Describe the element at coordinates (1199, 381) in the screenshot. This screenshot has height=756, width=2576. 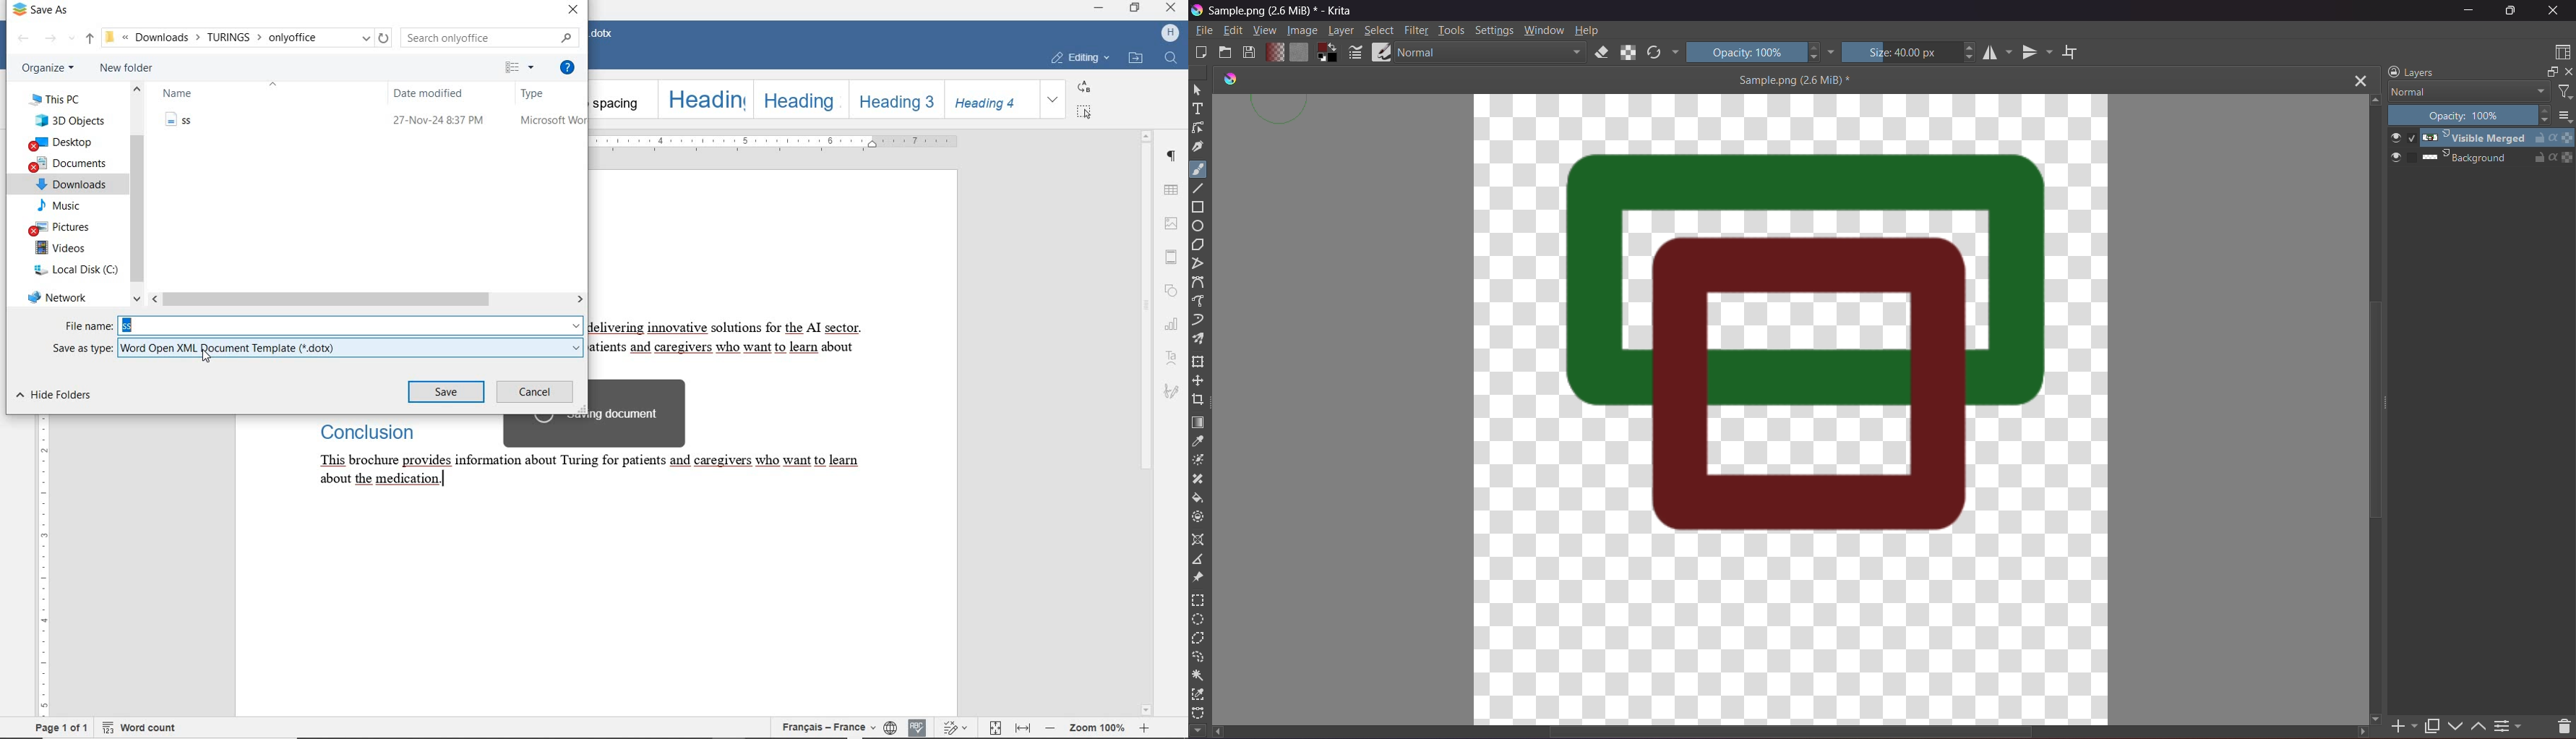
I see `Move a layer` at that location.